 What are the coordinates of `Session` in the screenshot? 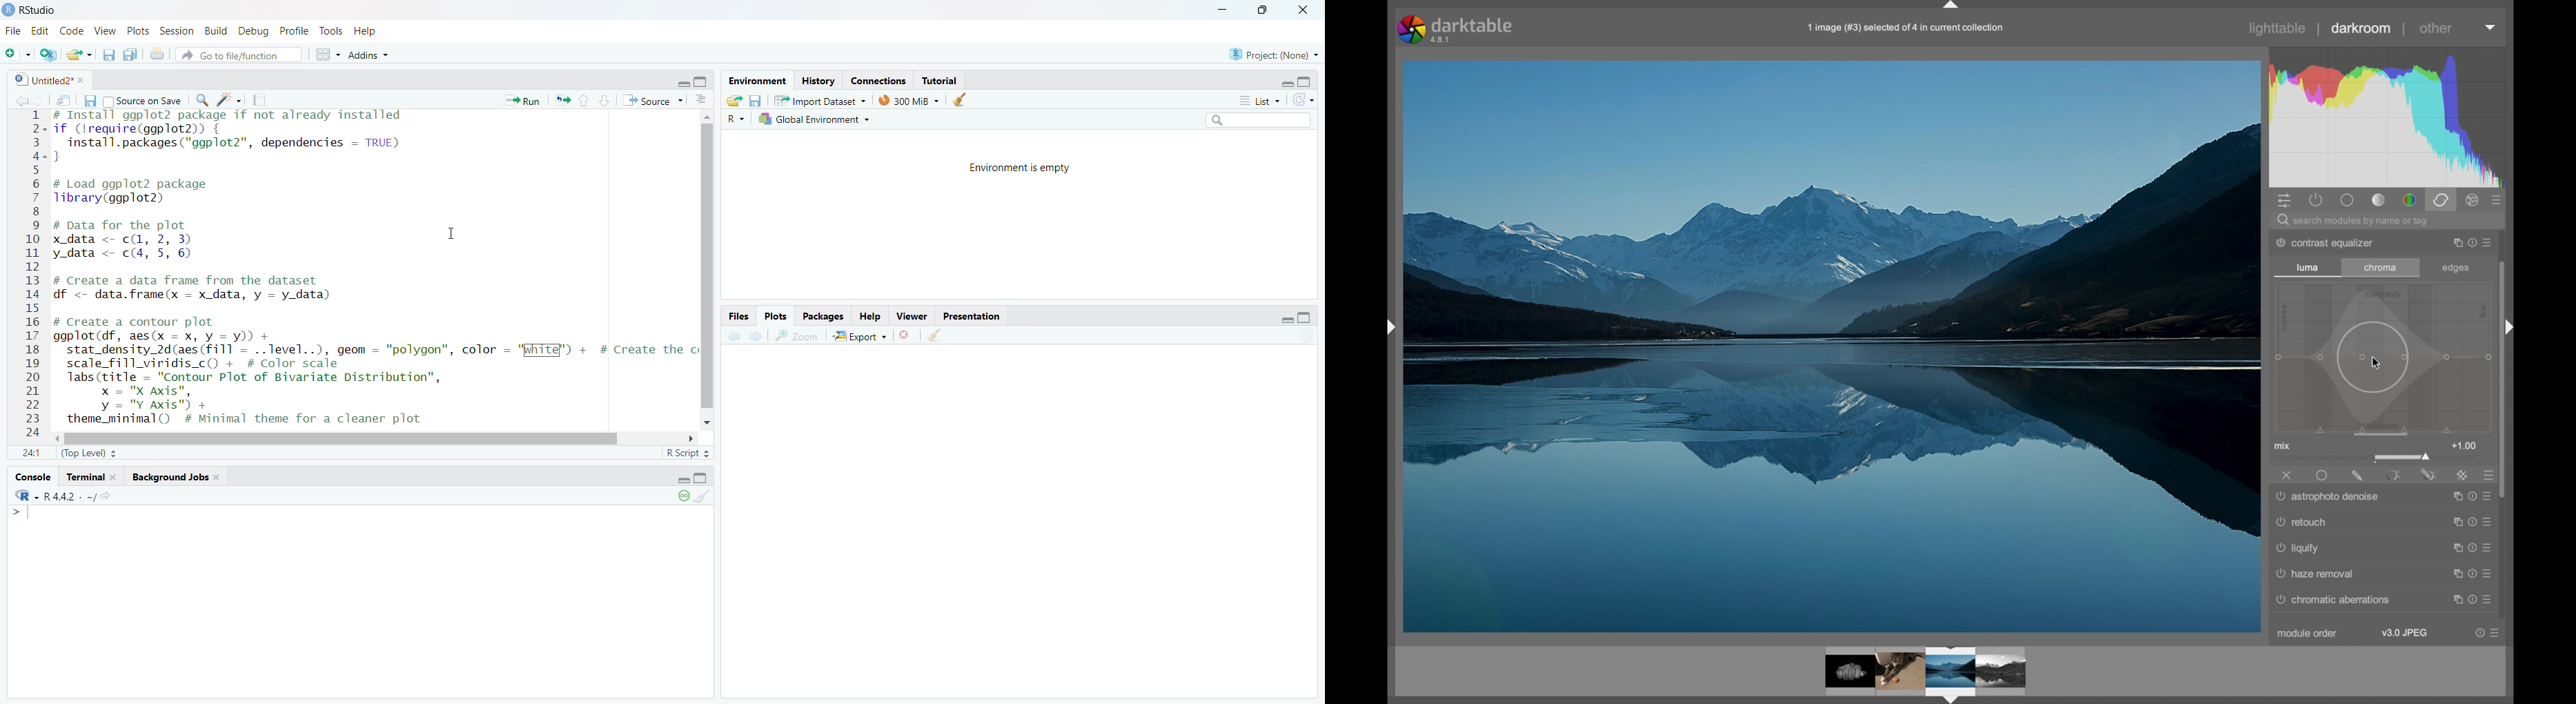 It's located at (177, 31).